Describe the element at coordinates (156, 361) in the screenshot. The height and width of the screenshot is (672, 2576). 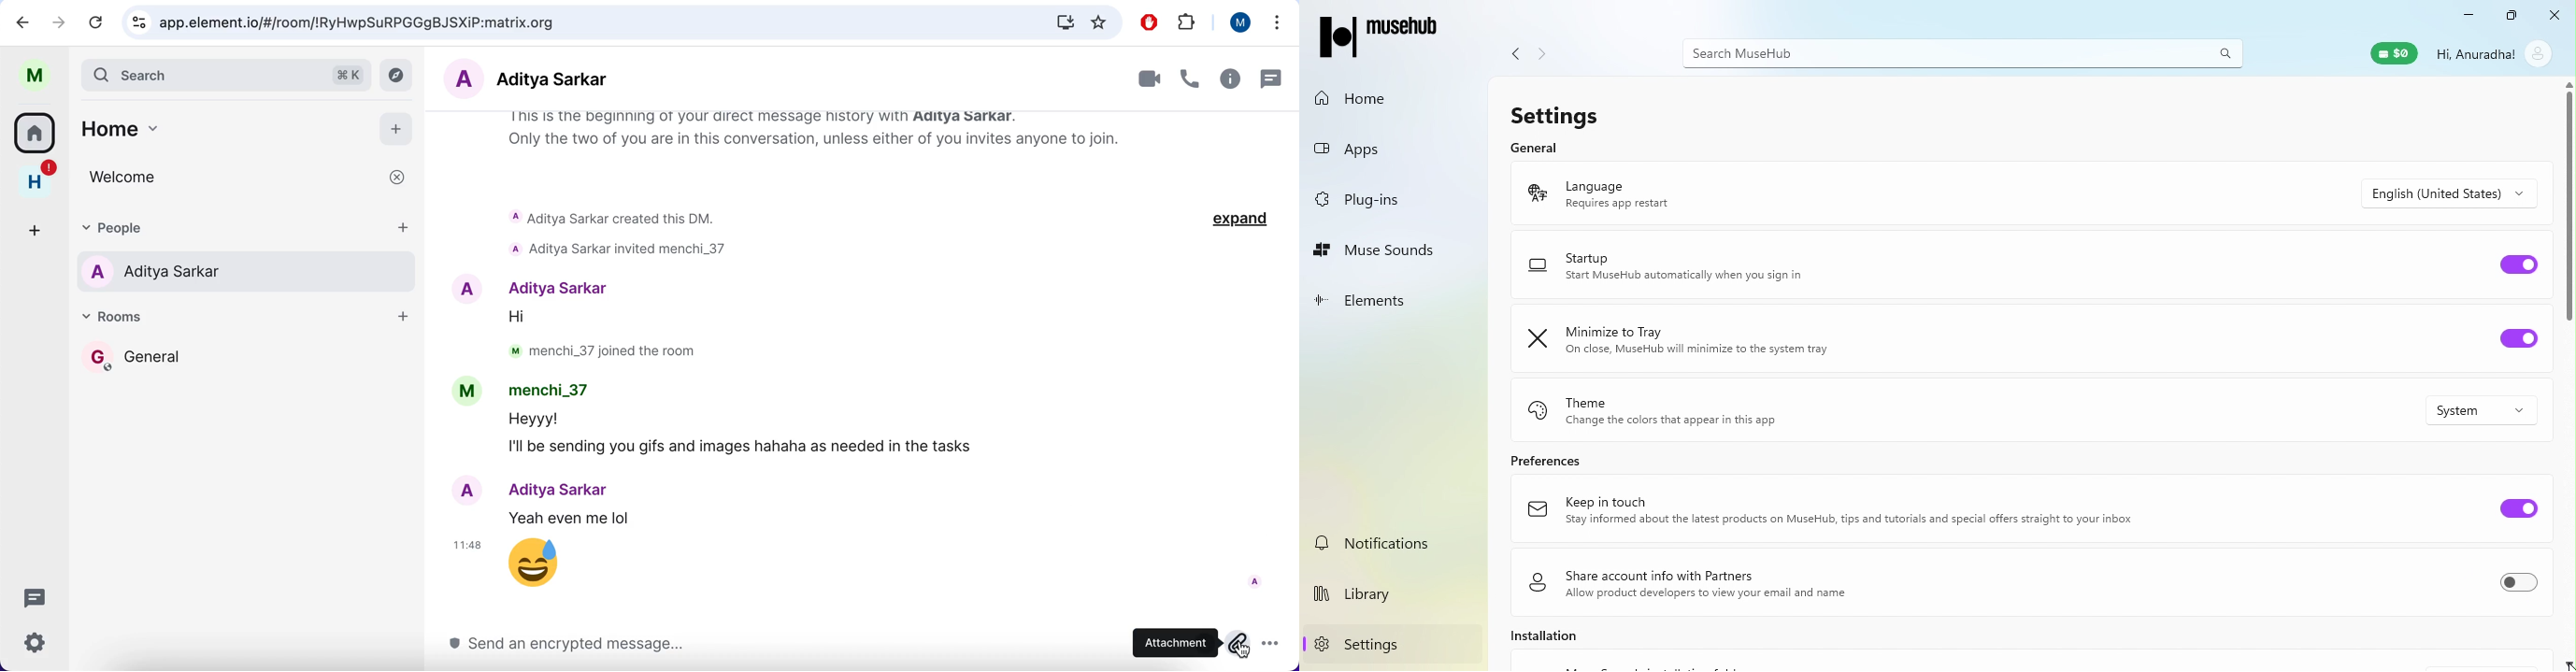
I see `general` at that location.